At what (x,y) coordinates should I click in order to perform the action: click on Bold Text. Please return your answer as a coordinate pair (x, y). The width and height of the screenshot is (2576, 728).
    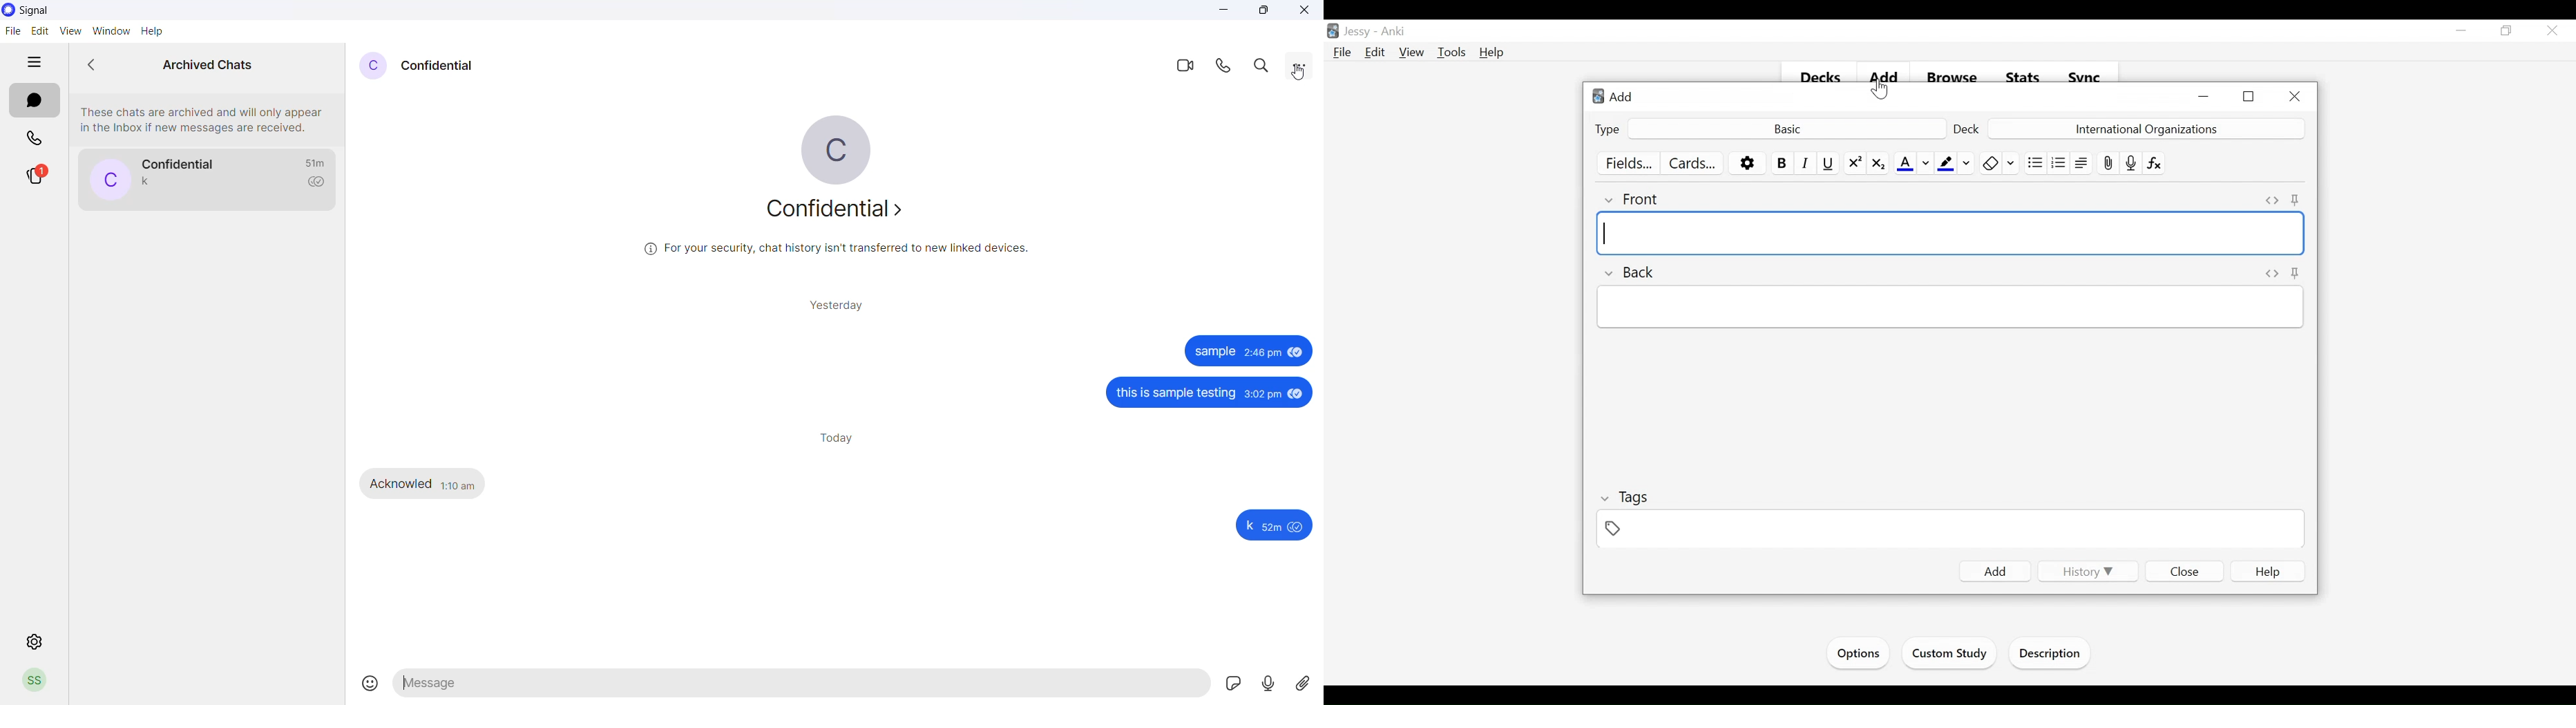
    Looking at the image, I should click on (1781, 163).